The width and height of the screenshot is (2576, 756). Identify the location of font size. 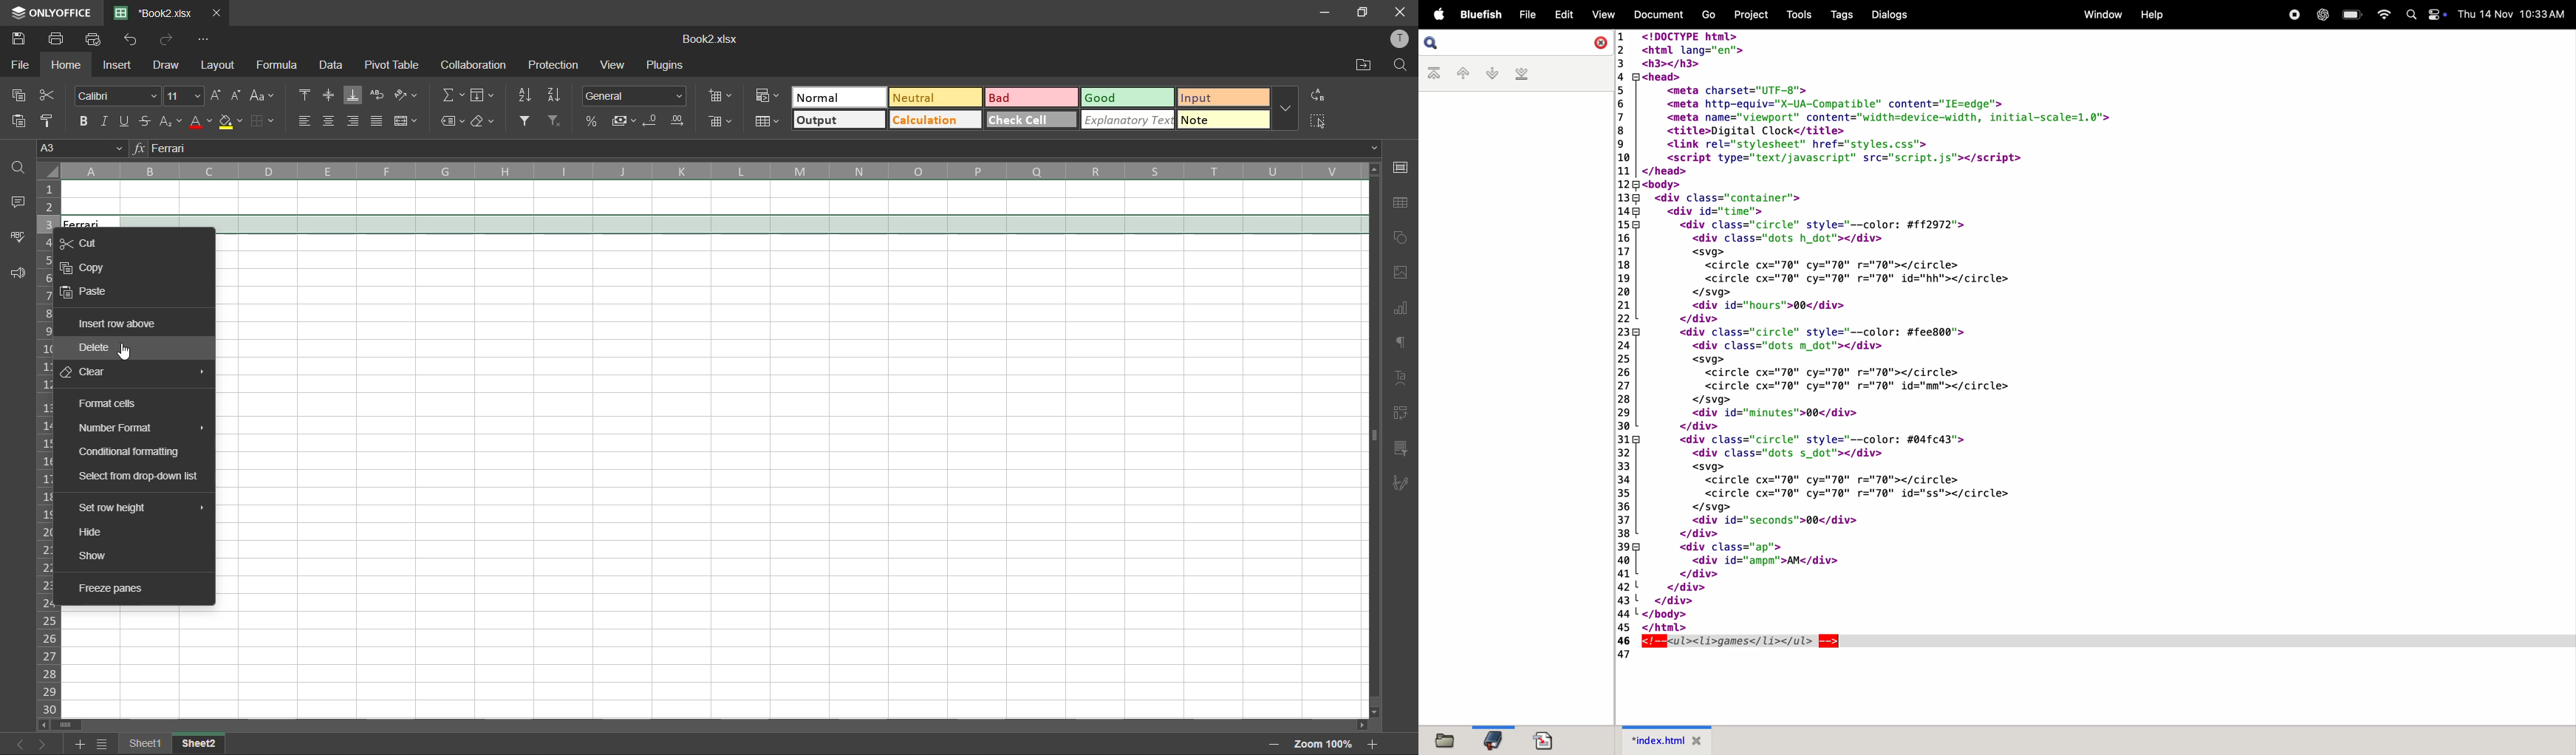
(184, 95).